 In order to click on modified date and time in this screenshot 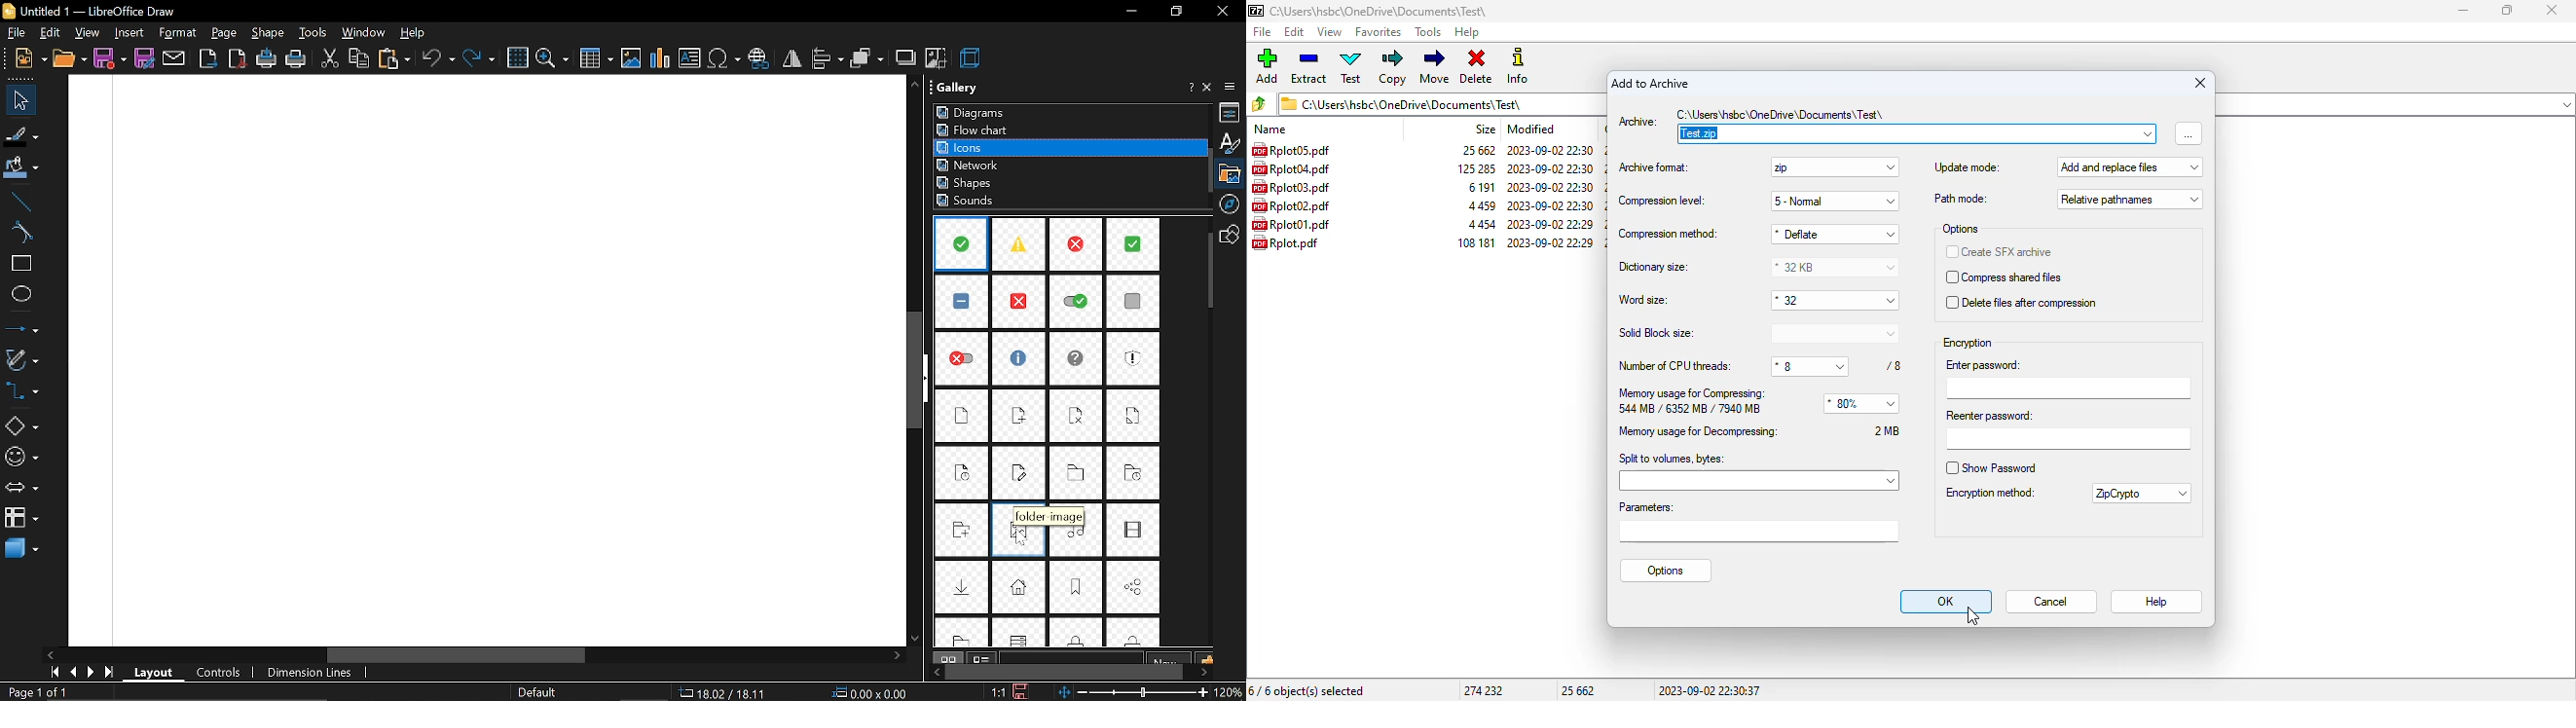, I will do `click(1550, 150)`.